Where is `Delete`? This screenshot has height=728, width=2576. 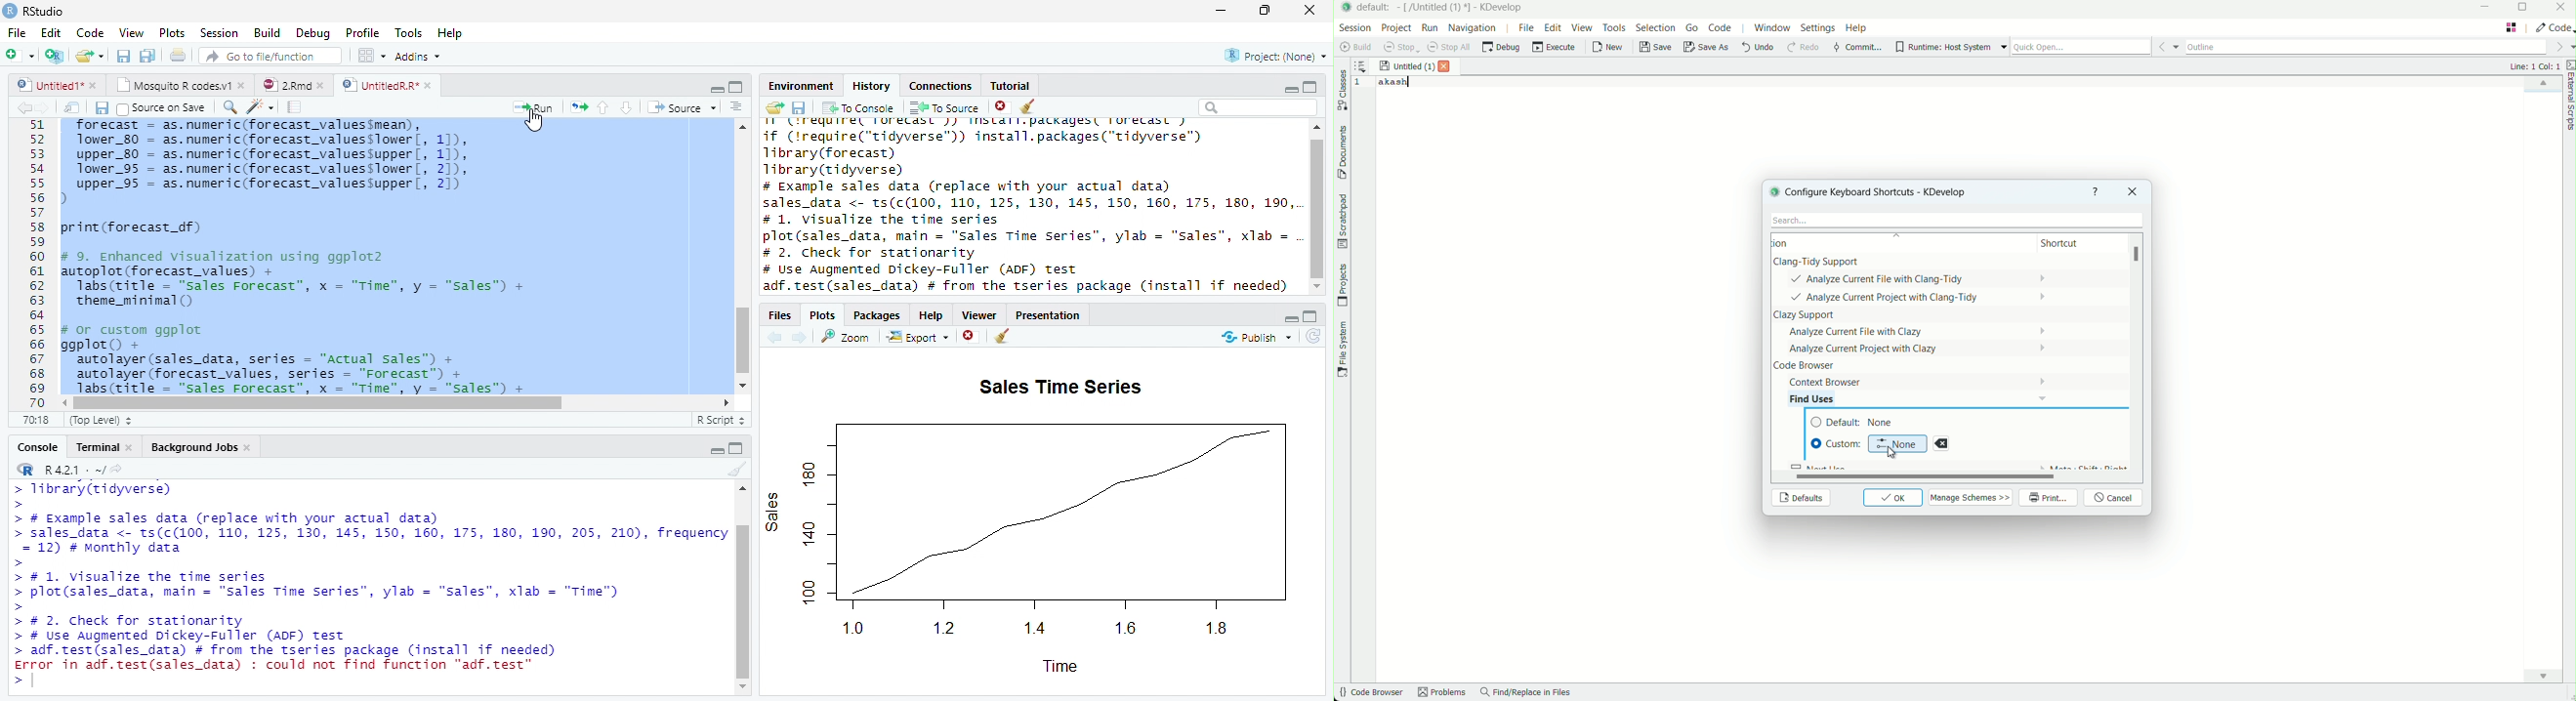
Delete is located at coordinates (1001, 104).